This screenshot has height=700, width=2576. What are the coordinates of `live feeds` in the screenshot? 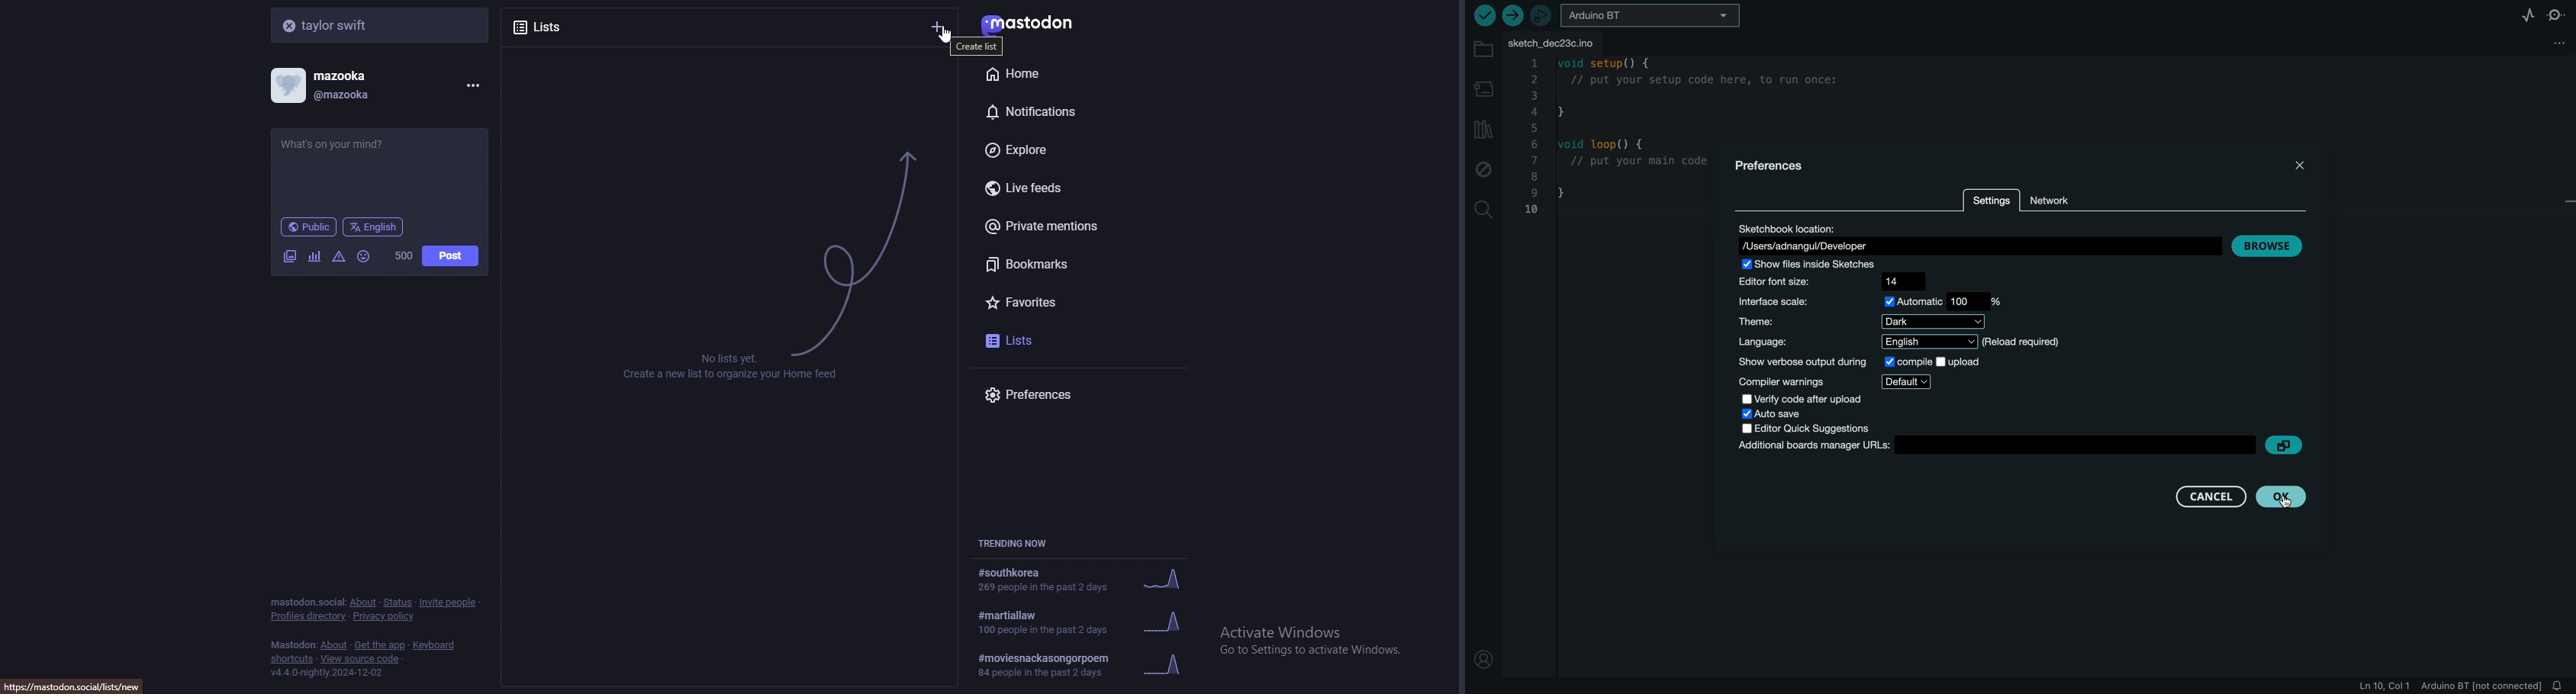 It's located at (1084, 189).